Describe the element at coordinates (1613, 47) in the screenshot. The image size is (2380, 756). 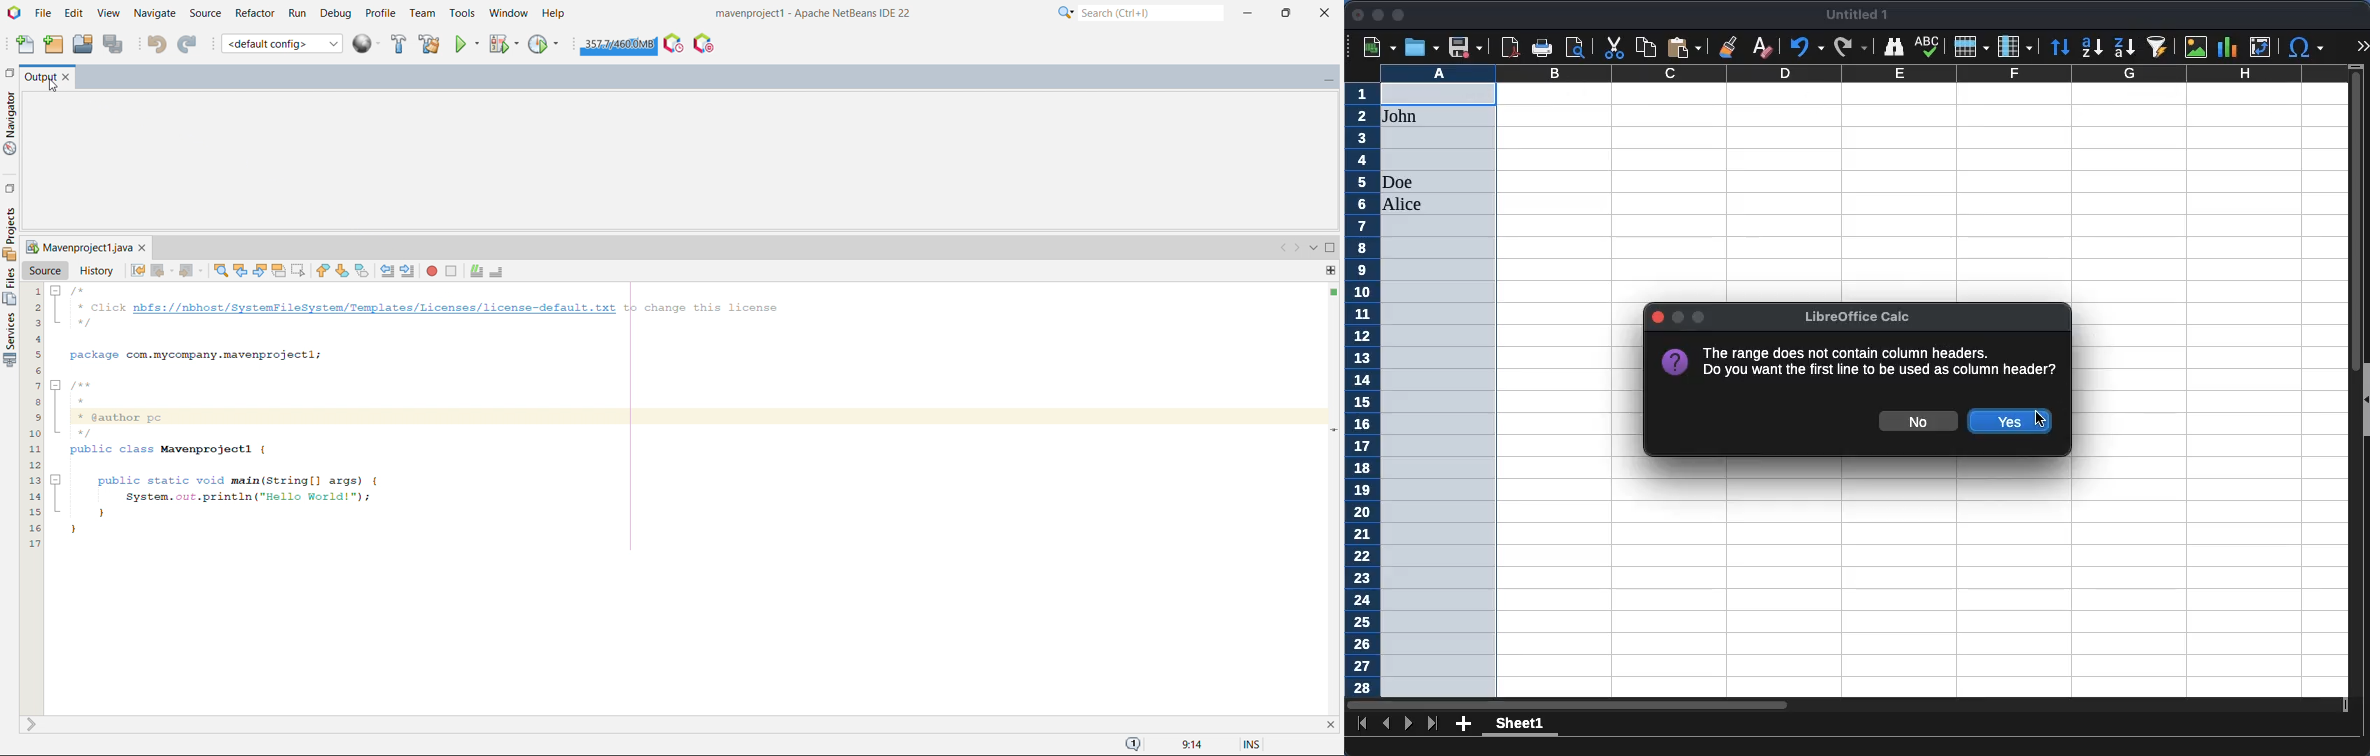
I see `cut` at that location.